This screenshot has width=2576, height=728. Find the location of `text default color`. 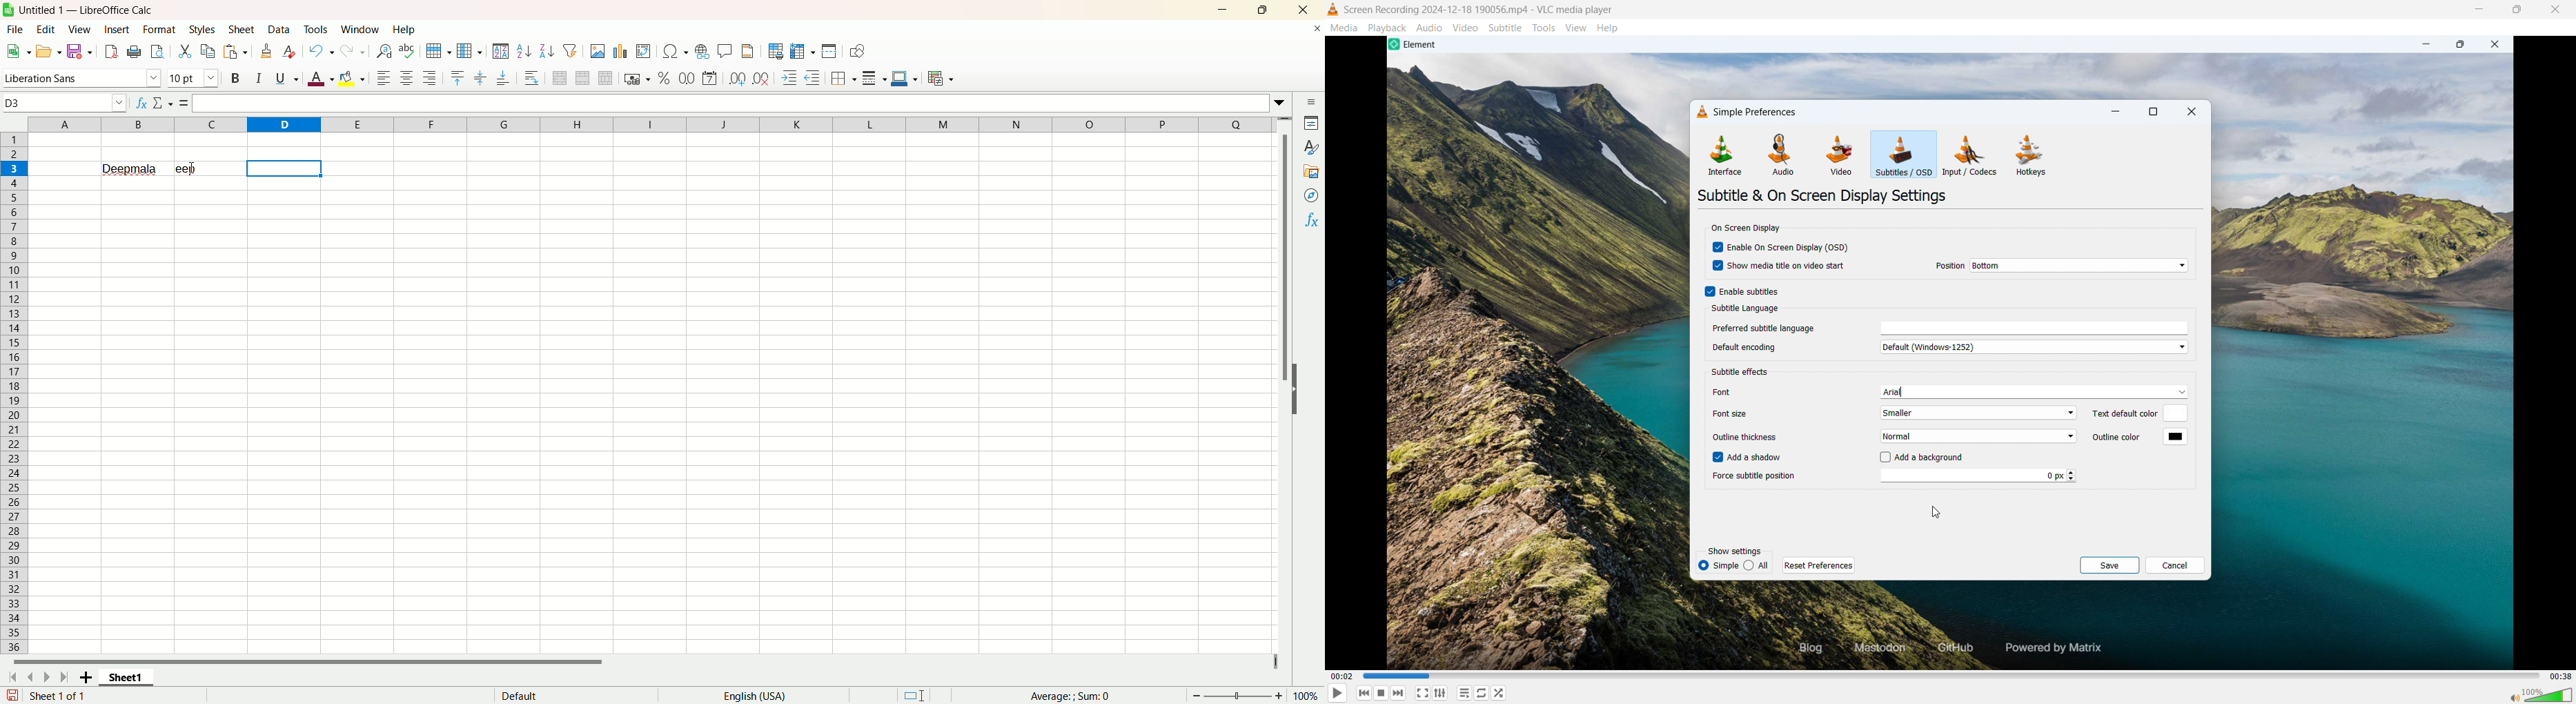

text default color is located at coordinates (2177, 413).